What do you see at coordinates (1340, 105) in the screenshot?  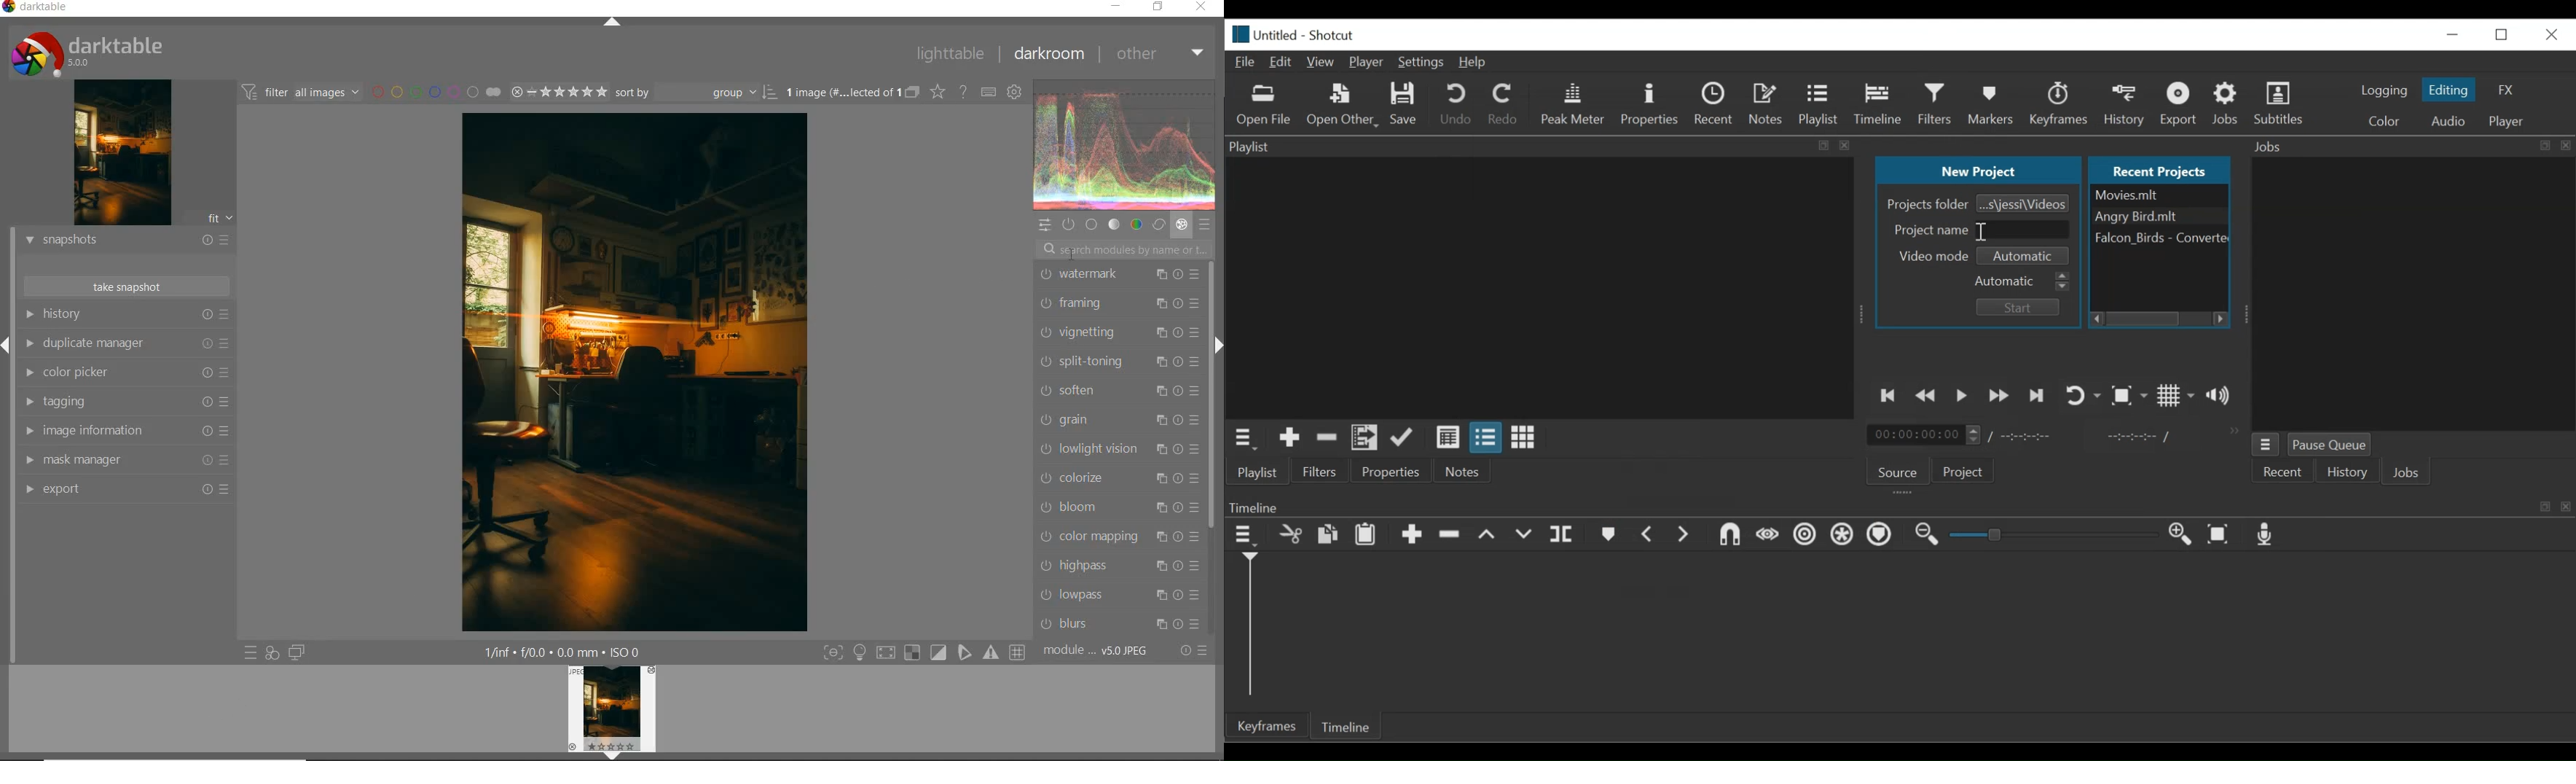 I see `Open Other` at bounding box center [1340, 105].